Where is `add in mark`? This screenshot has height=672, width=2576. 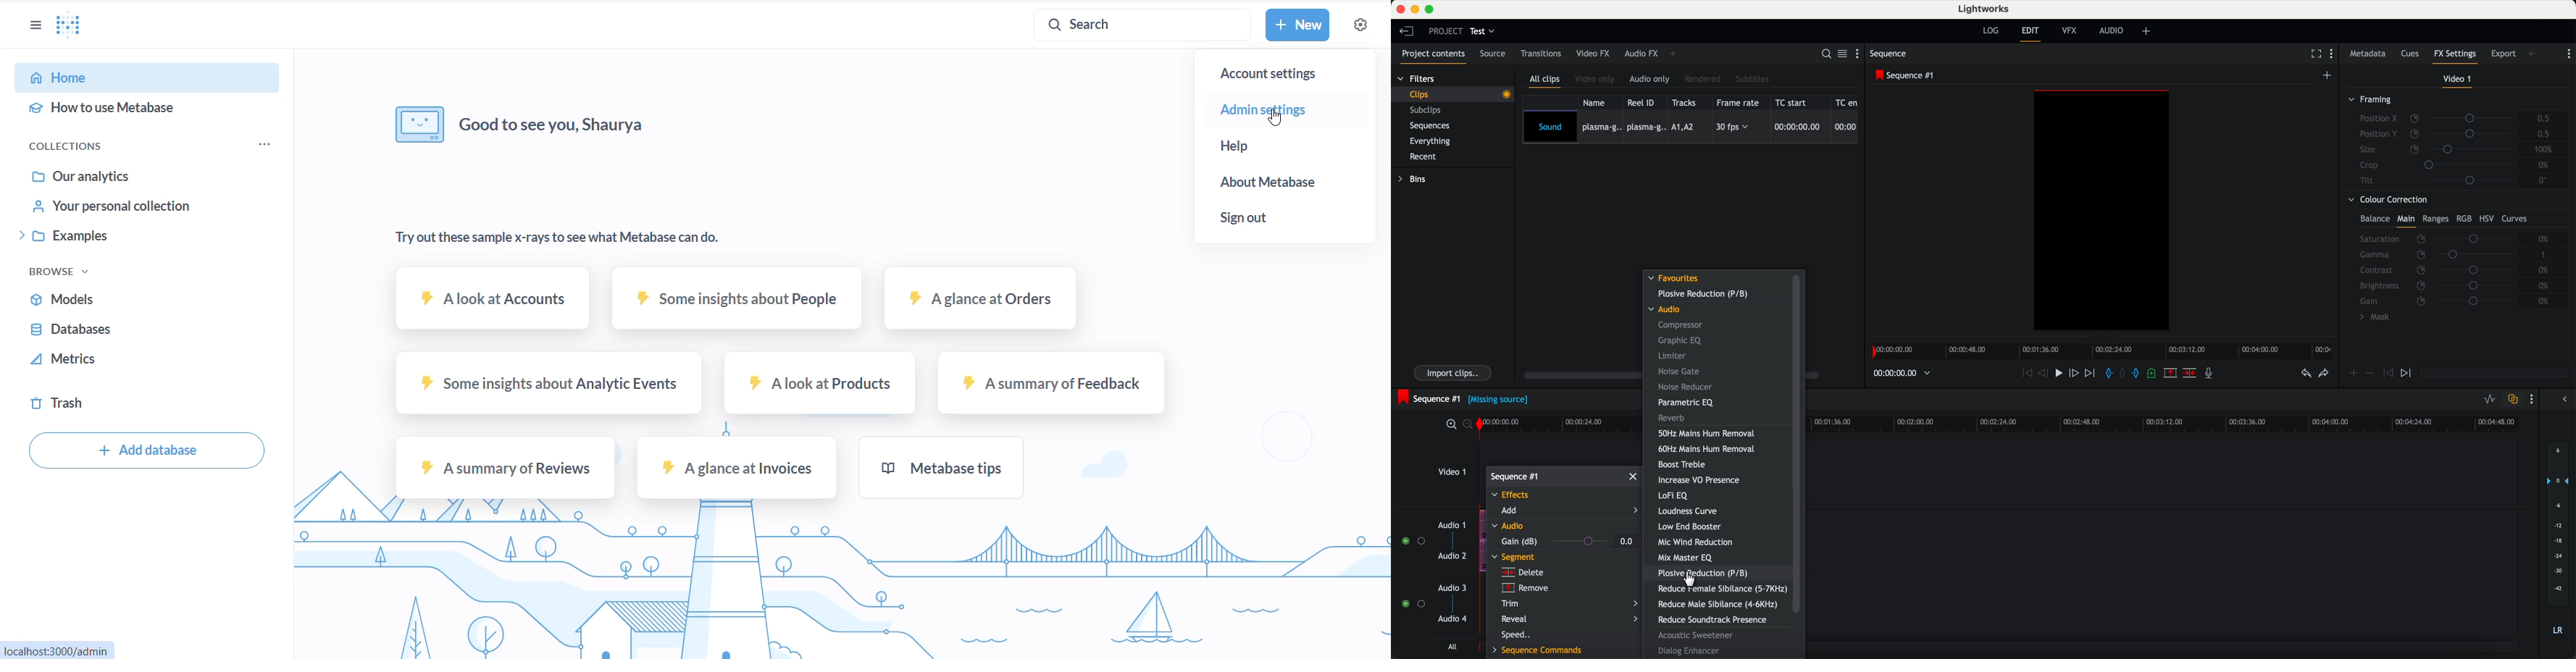 add in mark is located at coordinates (2110, 374).